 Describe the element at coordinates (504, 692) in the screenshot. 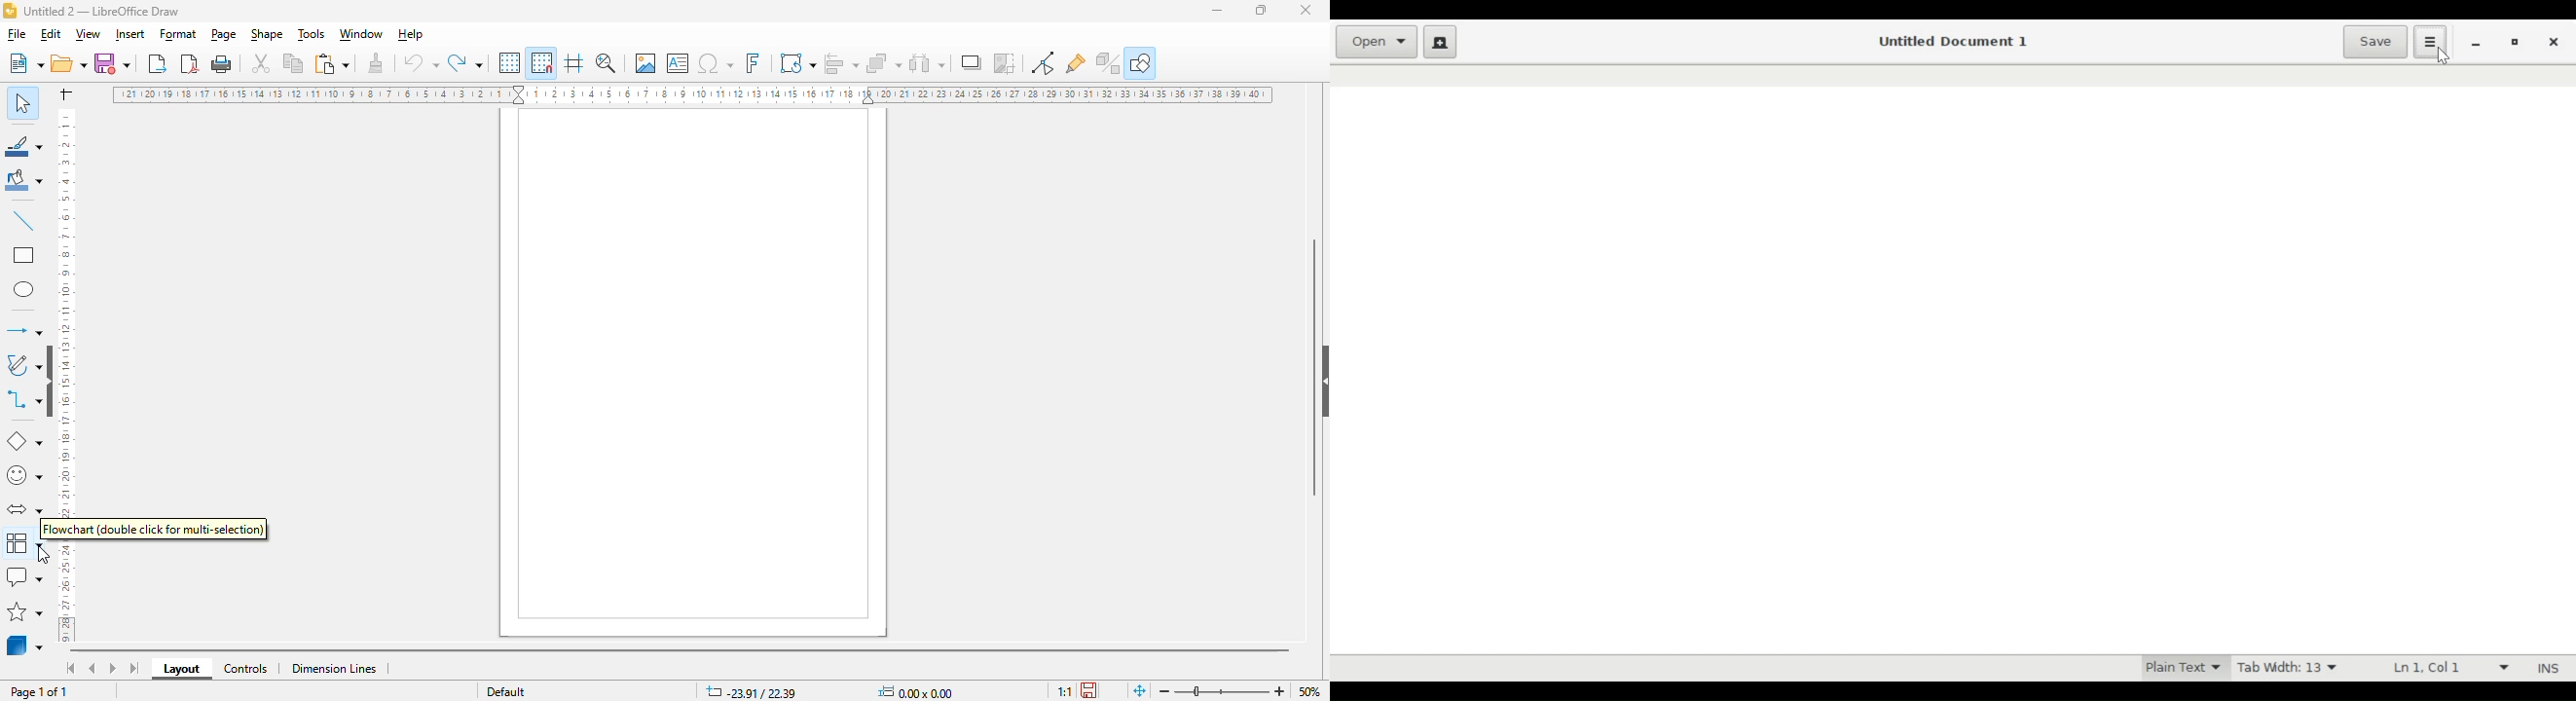

I see `slide master name` at that location.